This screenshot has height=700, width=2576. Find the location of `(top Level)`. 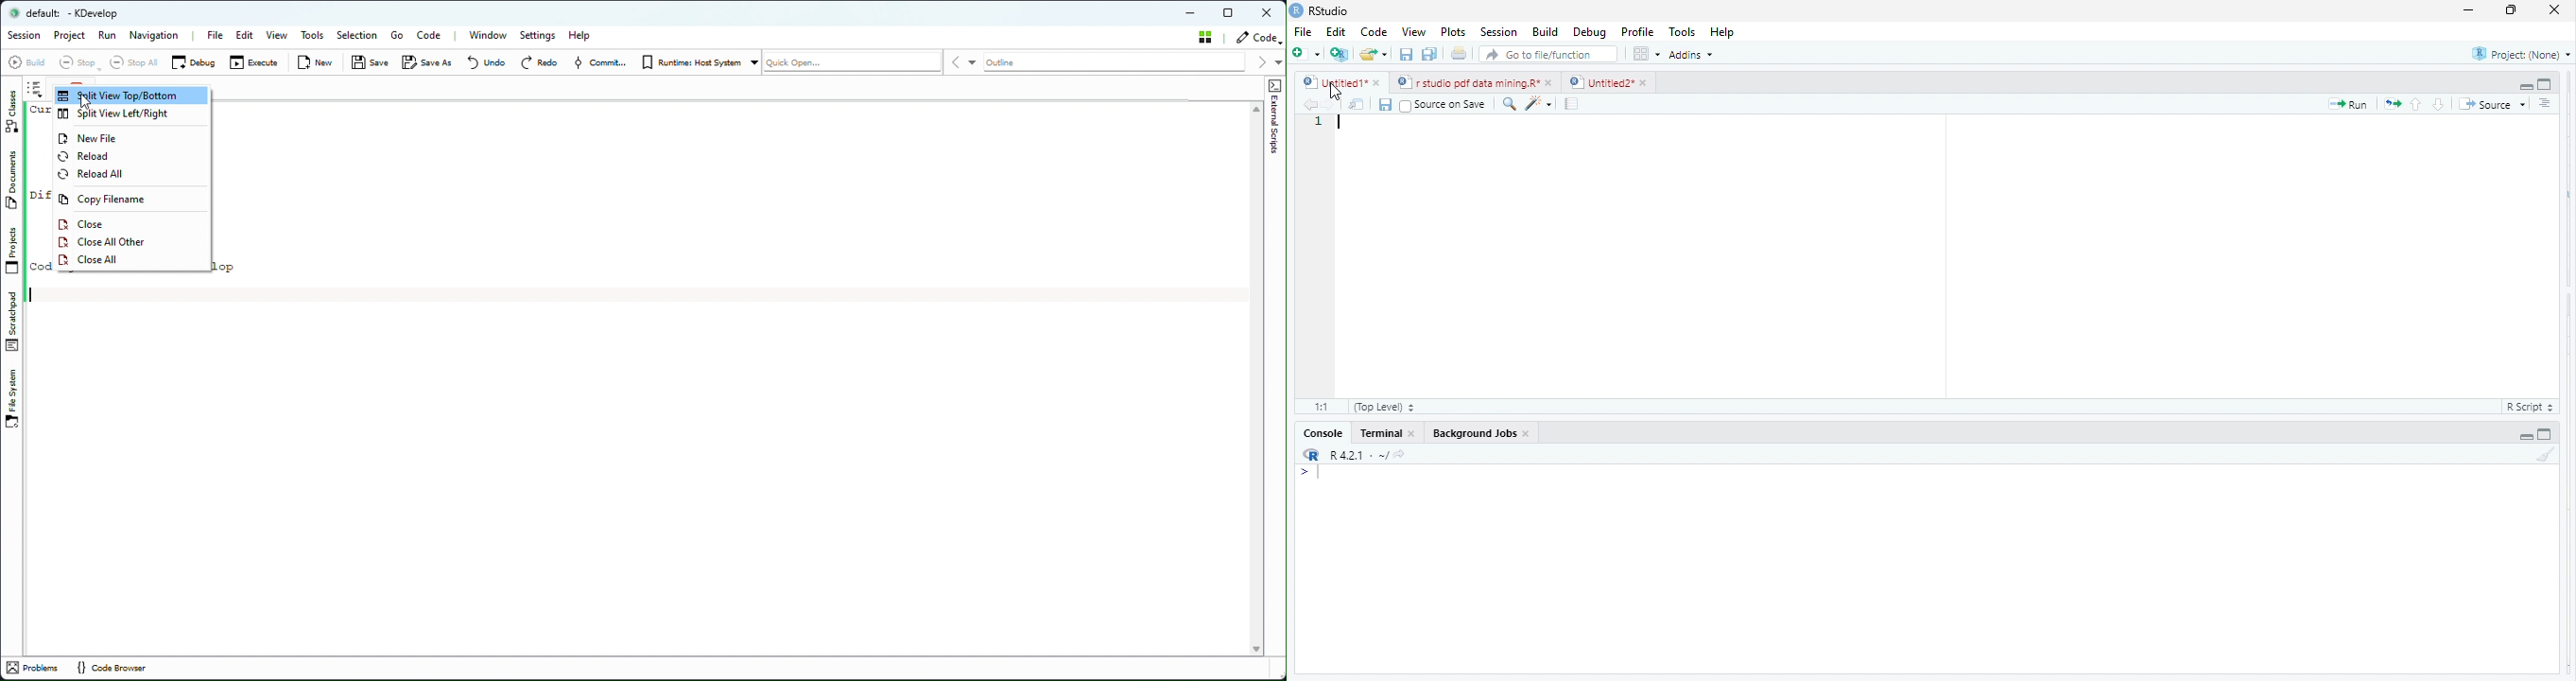

(top Level) is located at coordinates (1385, 407).